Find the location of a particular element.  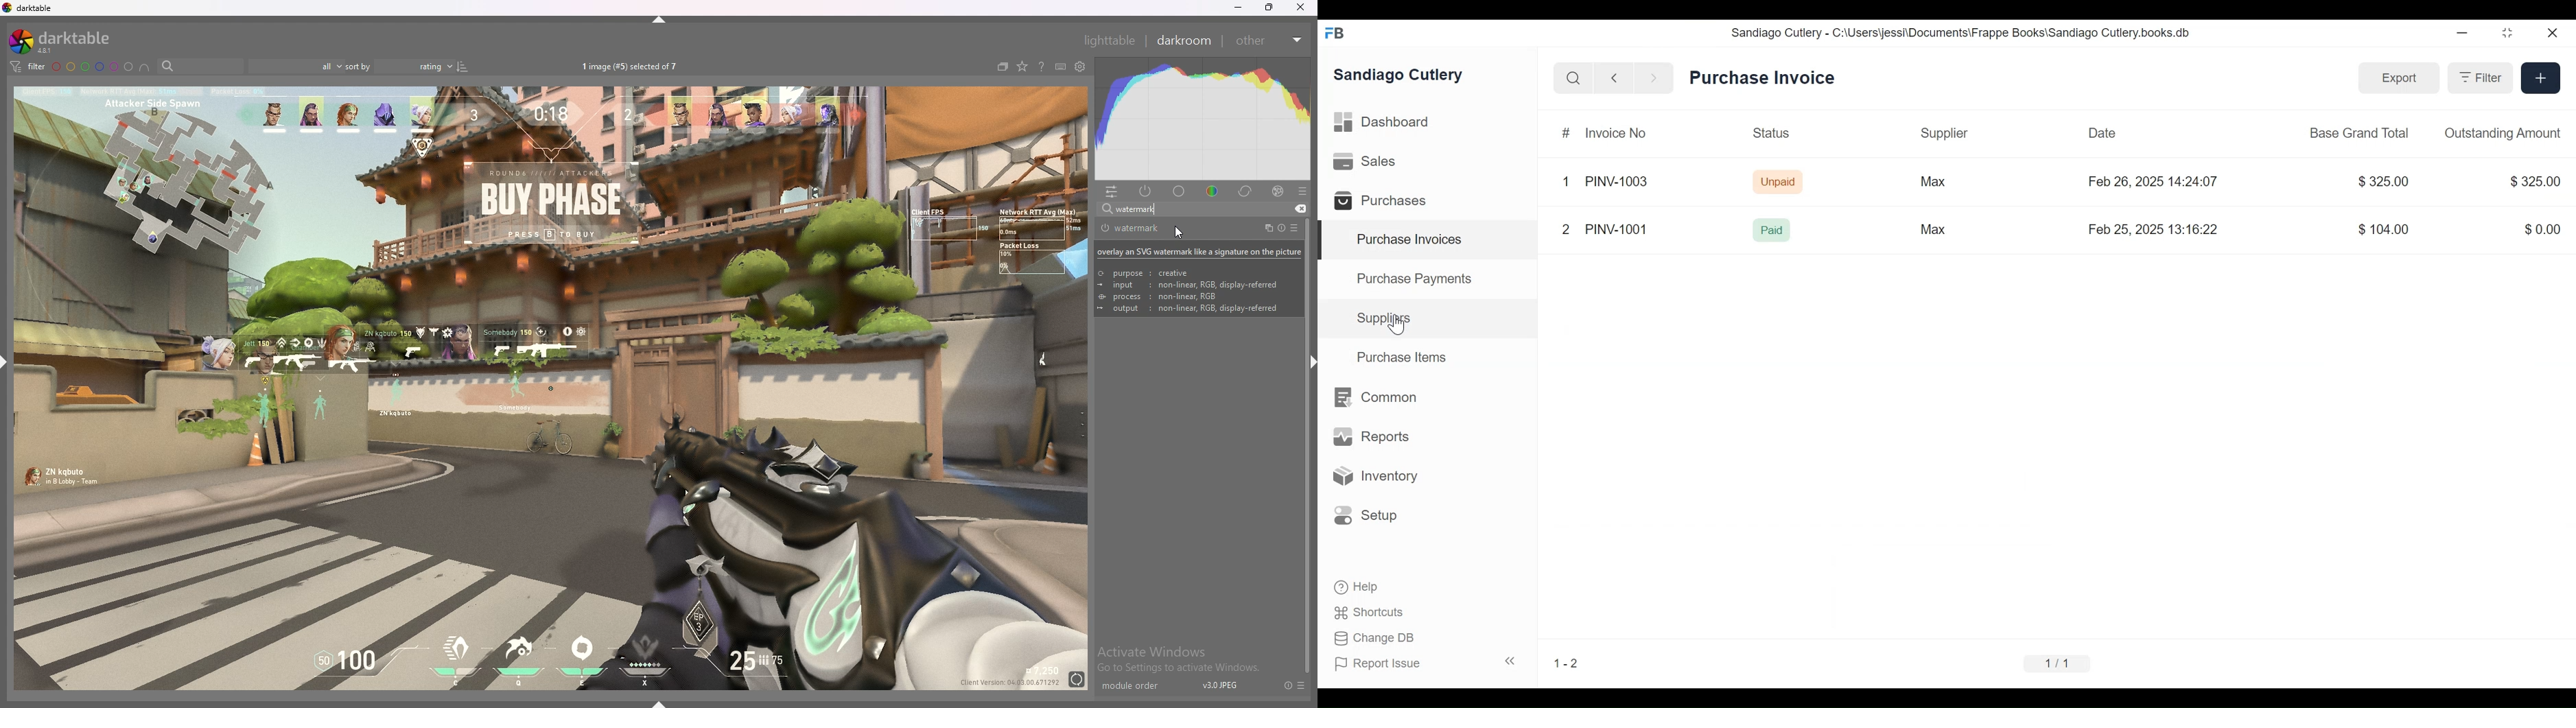

lighttable is located at coordinates (1109, 40).